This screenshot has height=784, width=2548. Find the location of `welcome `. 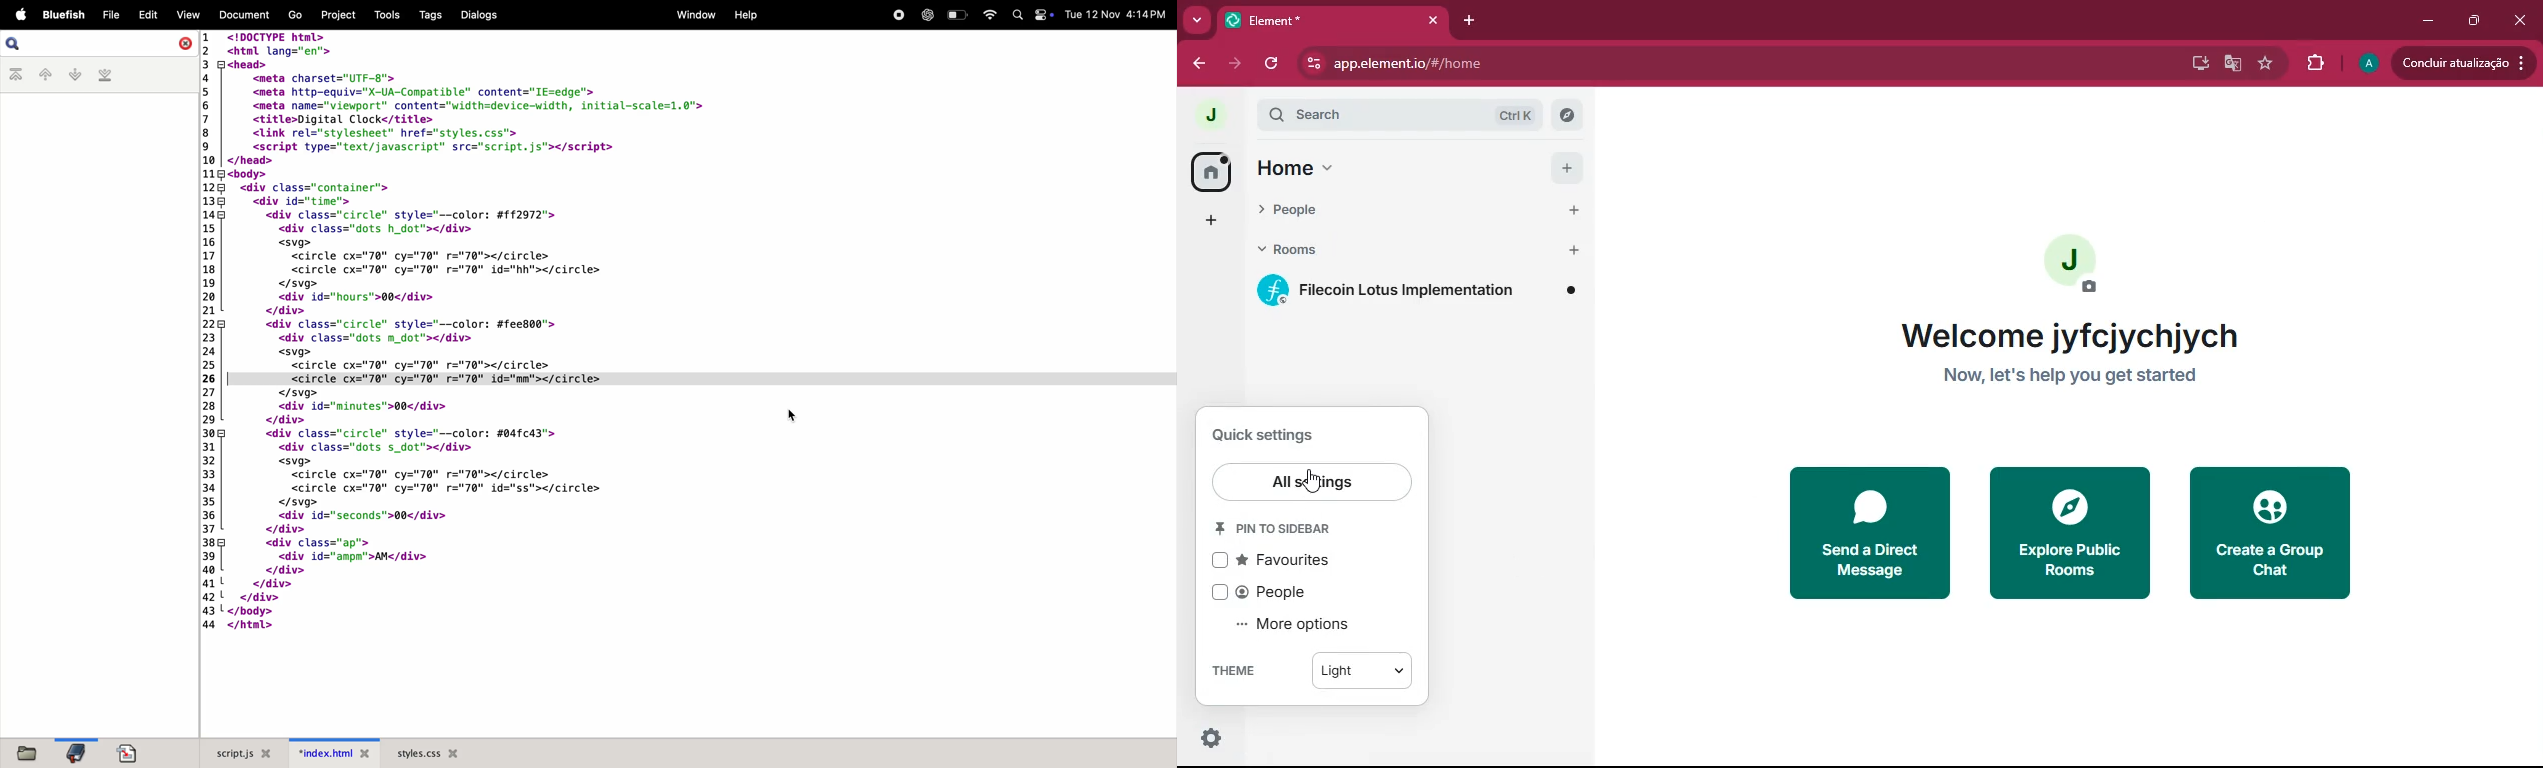

welcome  is located at coordinates (2077, 335).